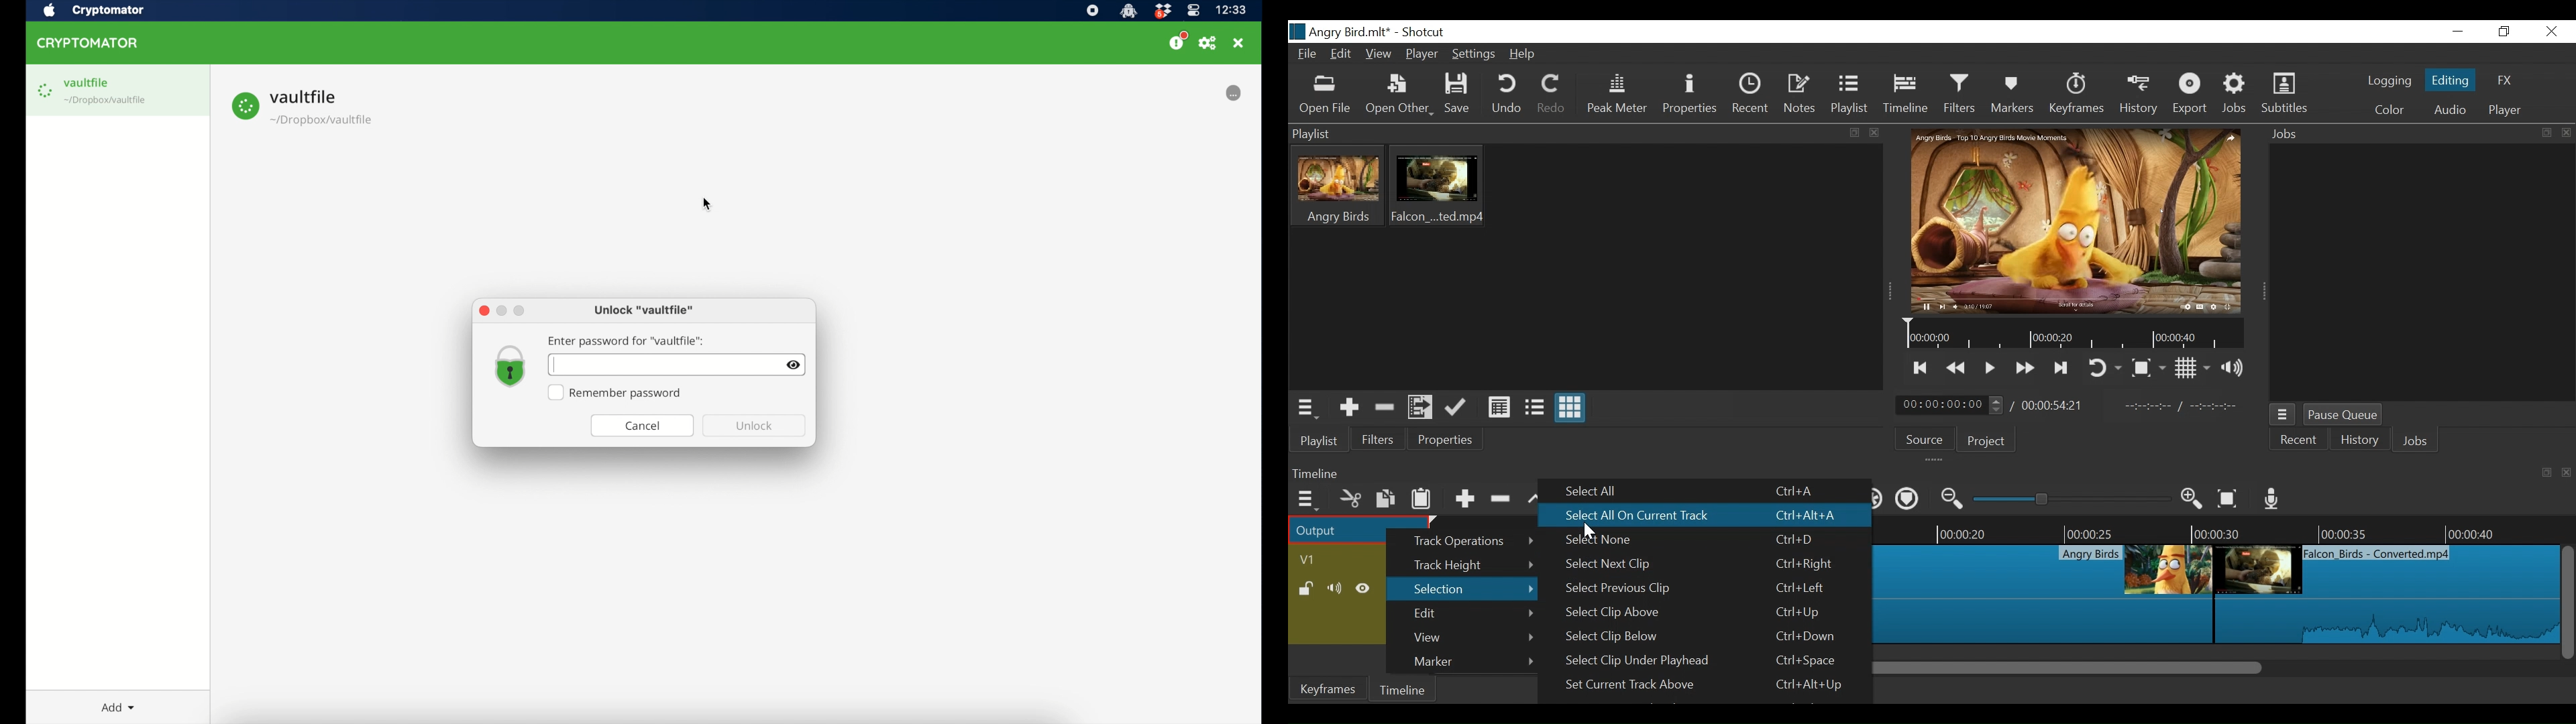 Image resolution: width=2576 pixels, height=728 pixels. I want to click on Filters, so click(1960, 94).